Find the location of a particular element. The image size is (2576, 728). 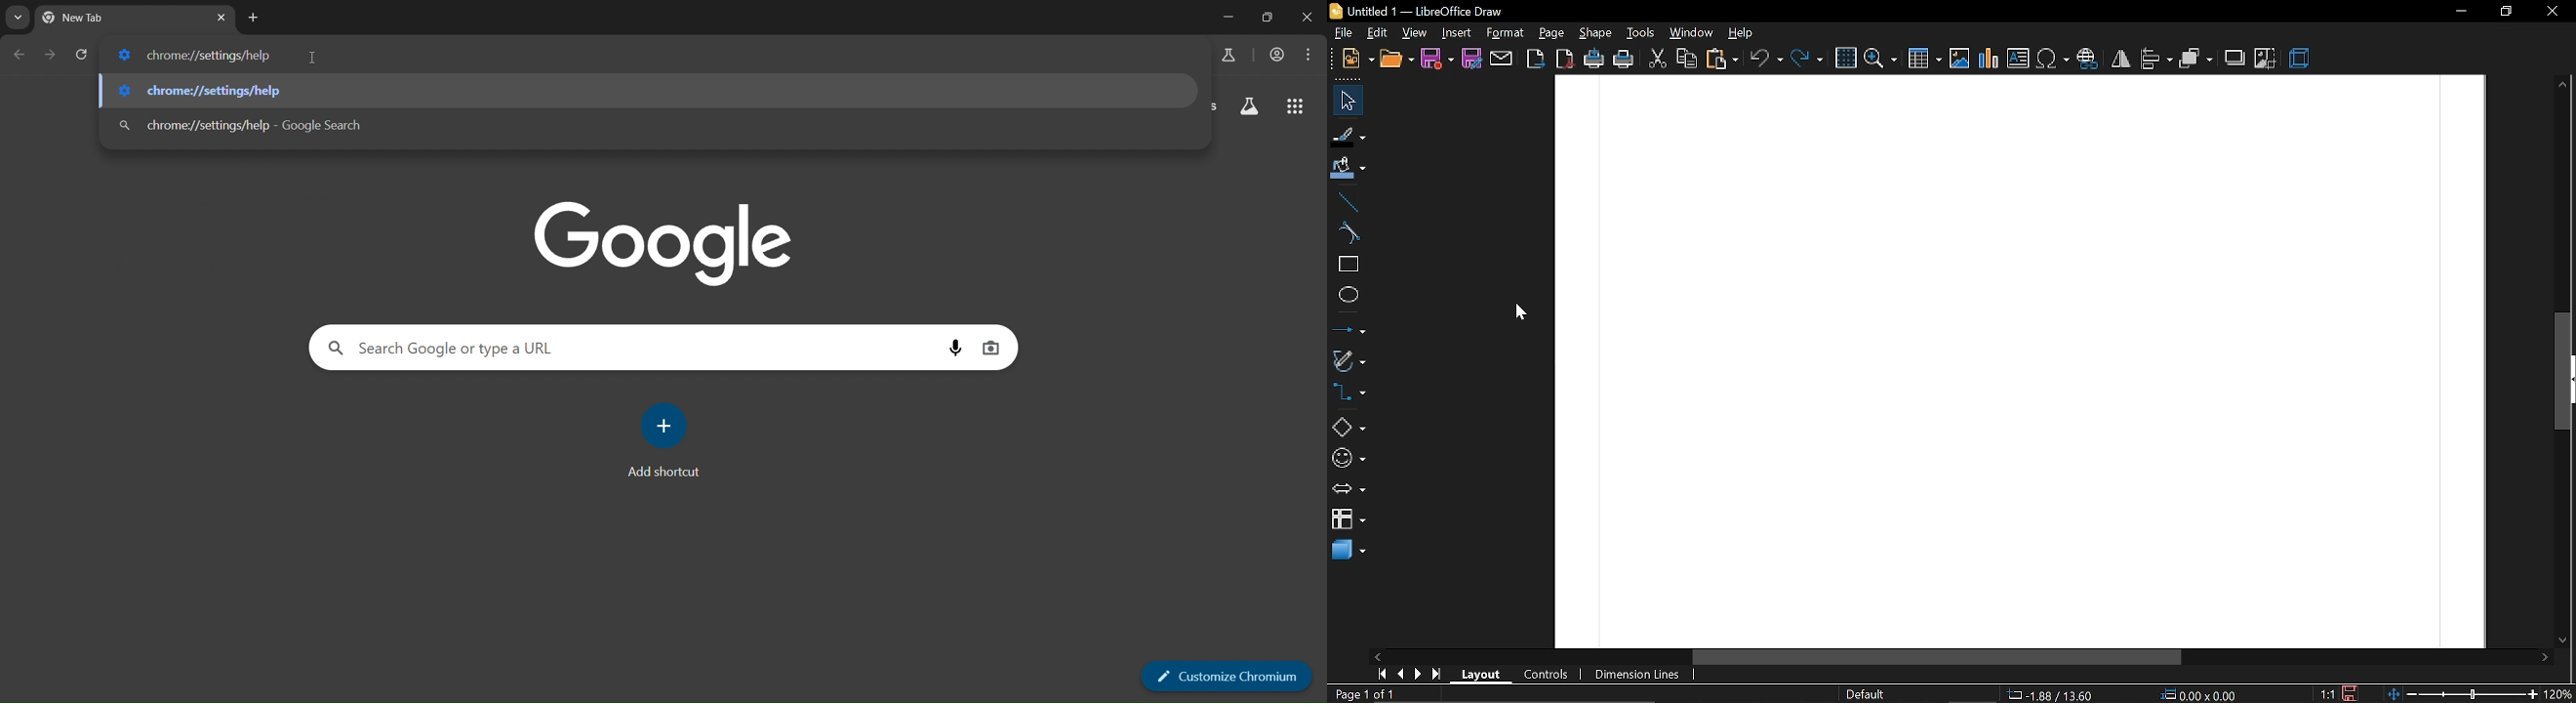

attach is located at coordinates (1502, 58).